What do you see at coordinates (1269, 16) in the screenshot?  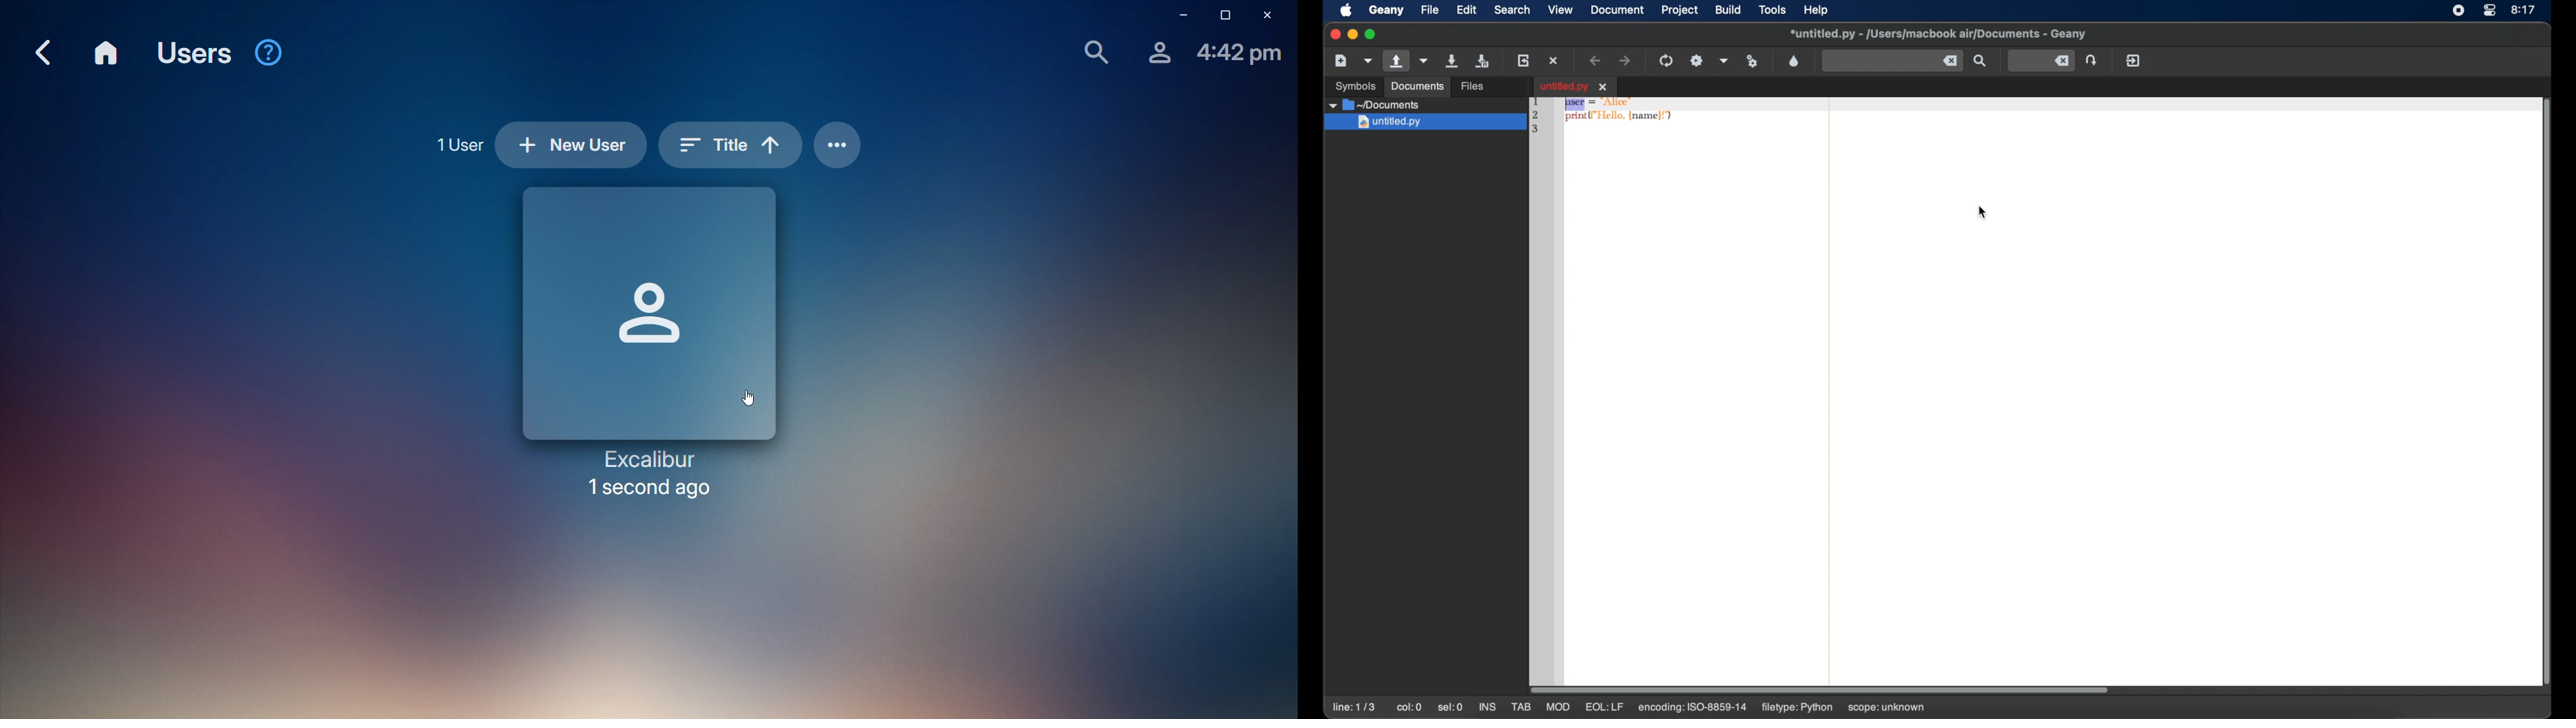 I see `Close` at bounding box center [1269, 16].